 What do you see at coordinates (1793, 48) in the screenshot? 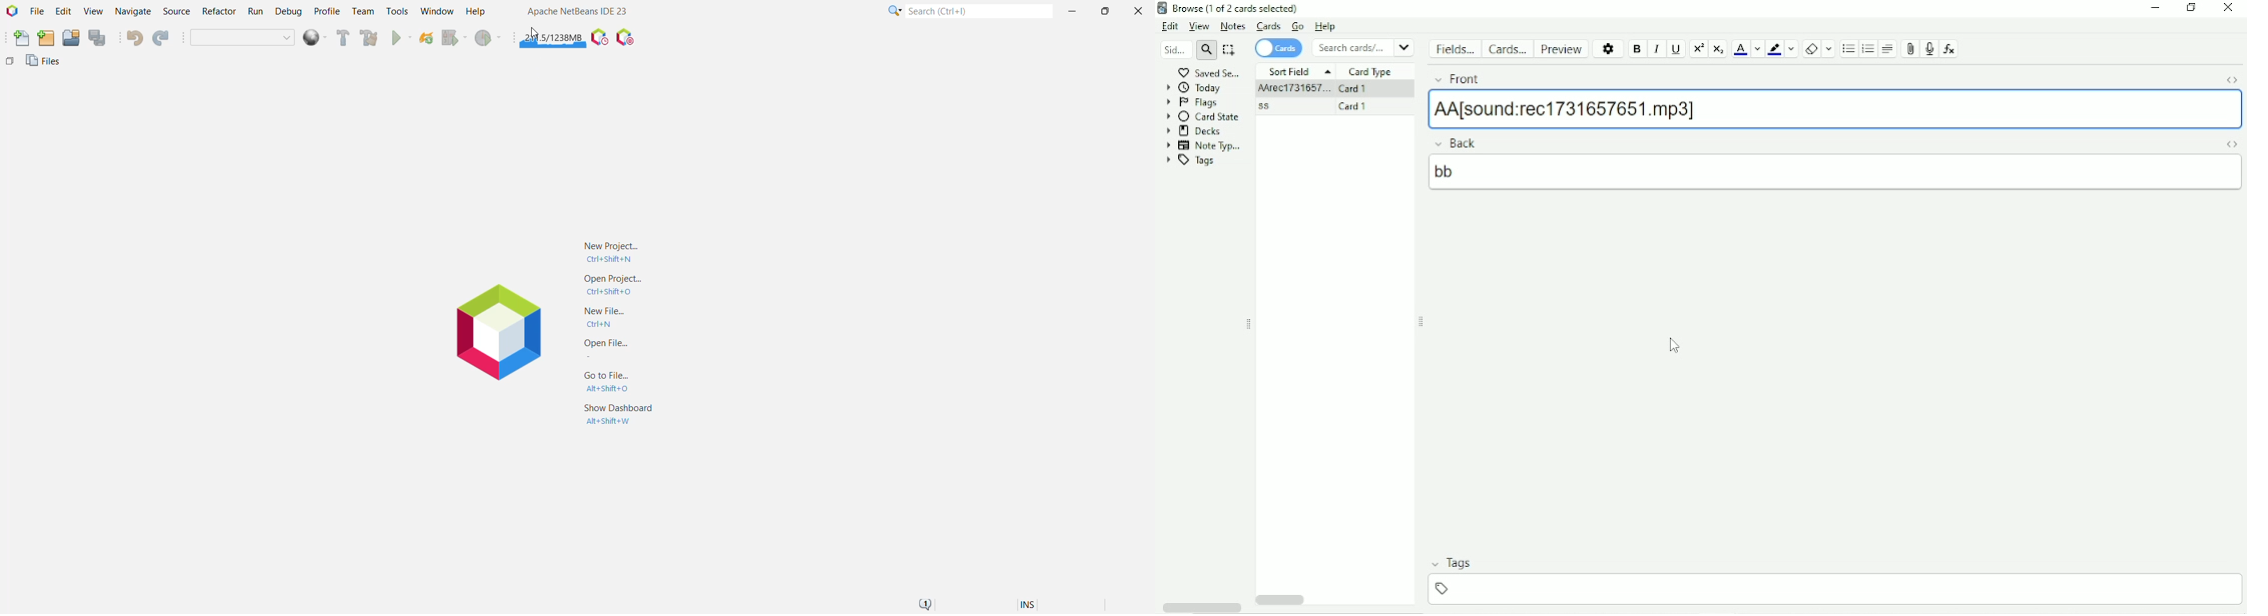
I see `Change color` at bounding box center [1793, 48].